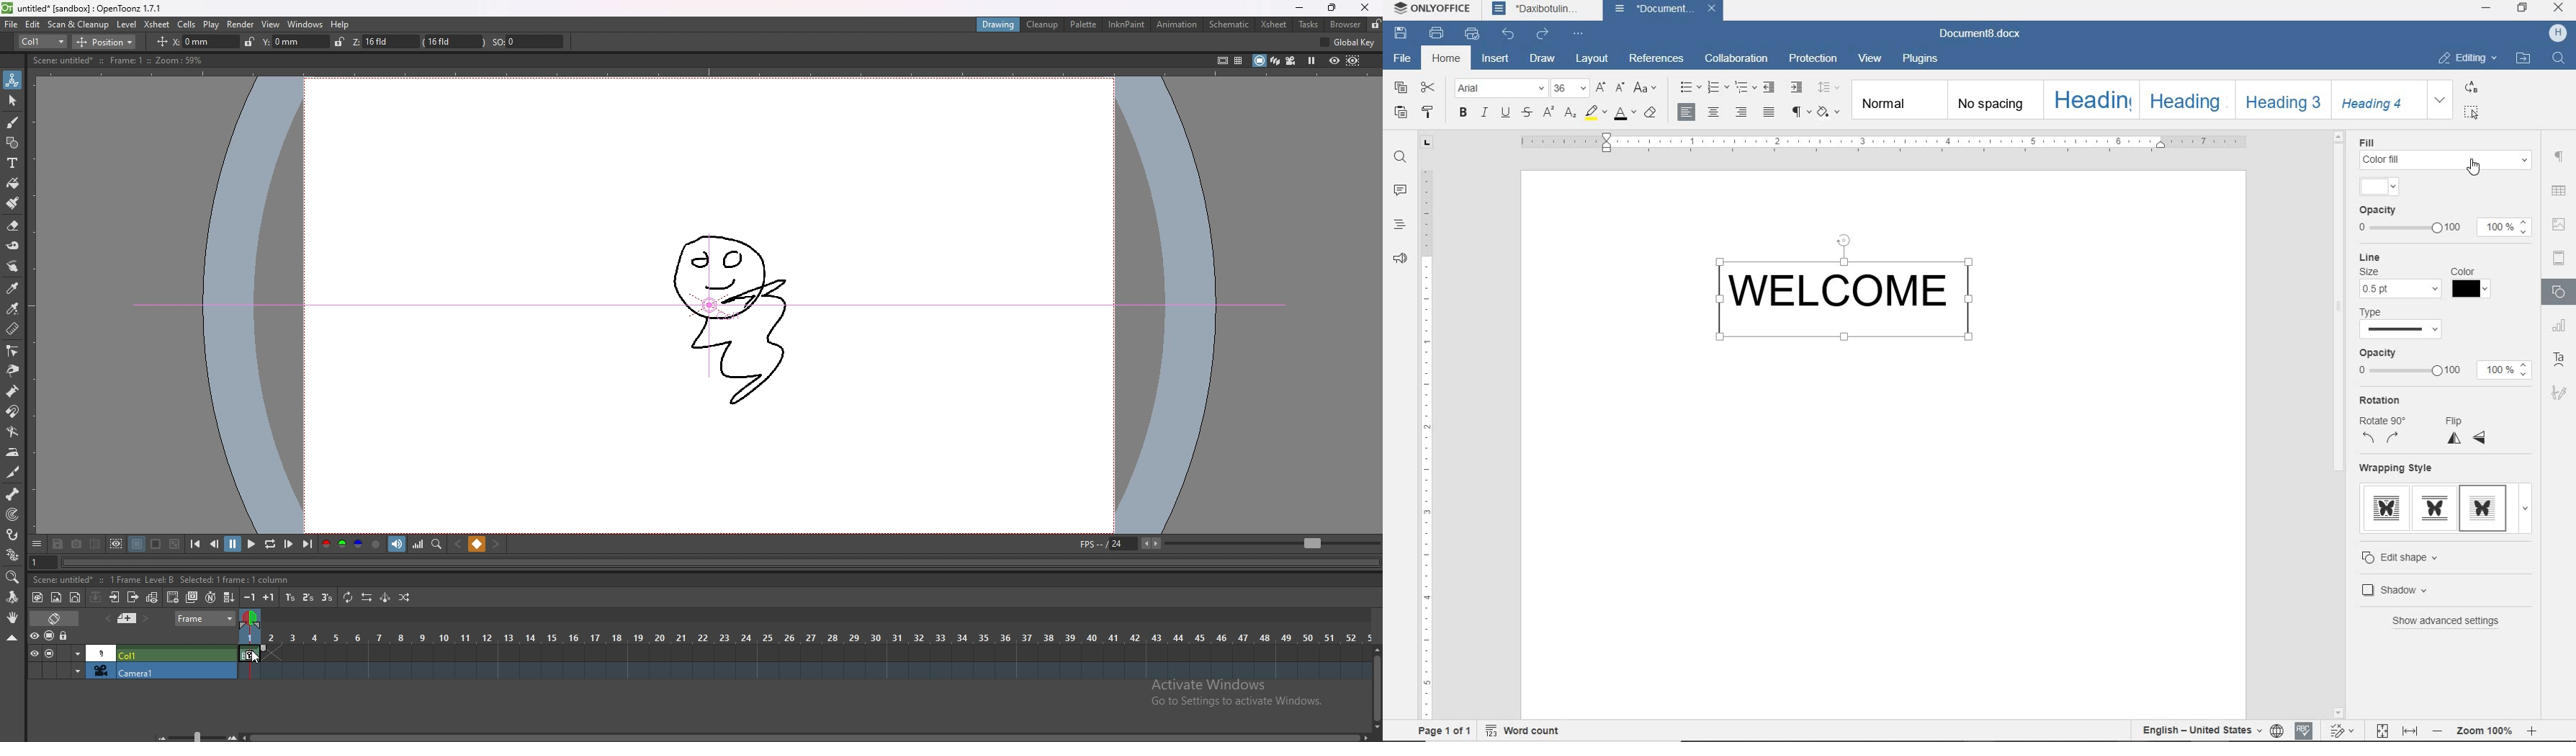  Describe the element at coordinates (14, 514) in the screenshot. I see `target` at that location.